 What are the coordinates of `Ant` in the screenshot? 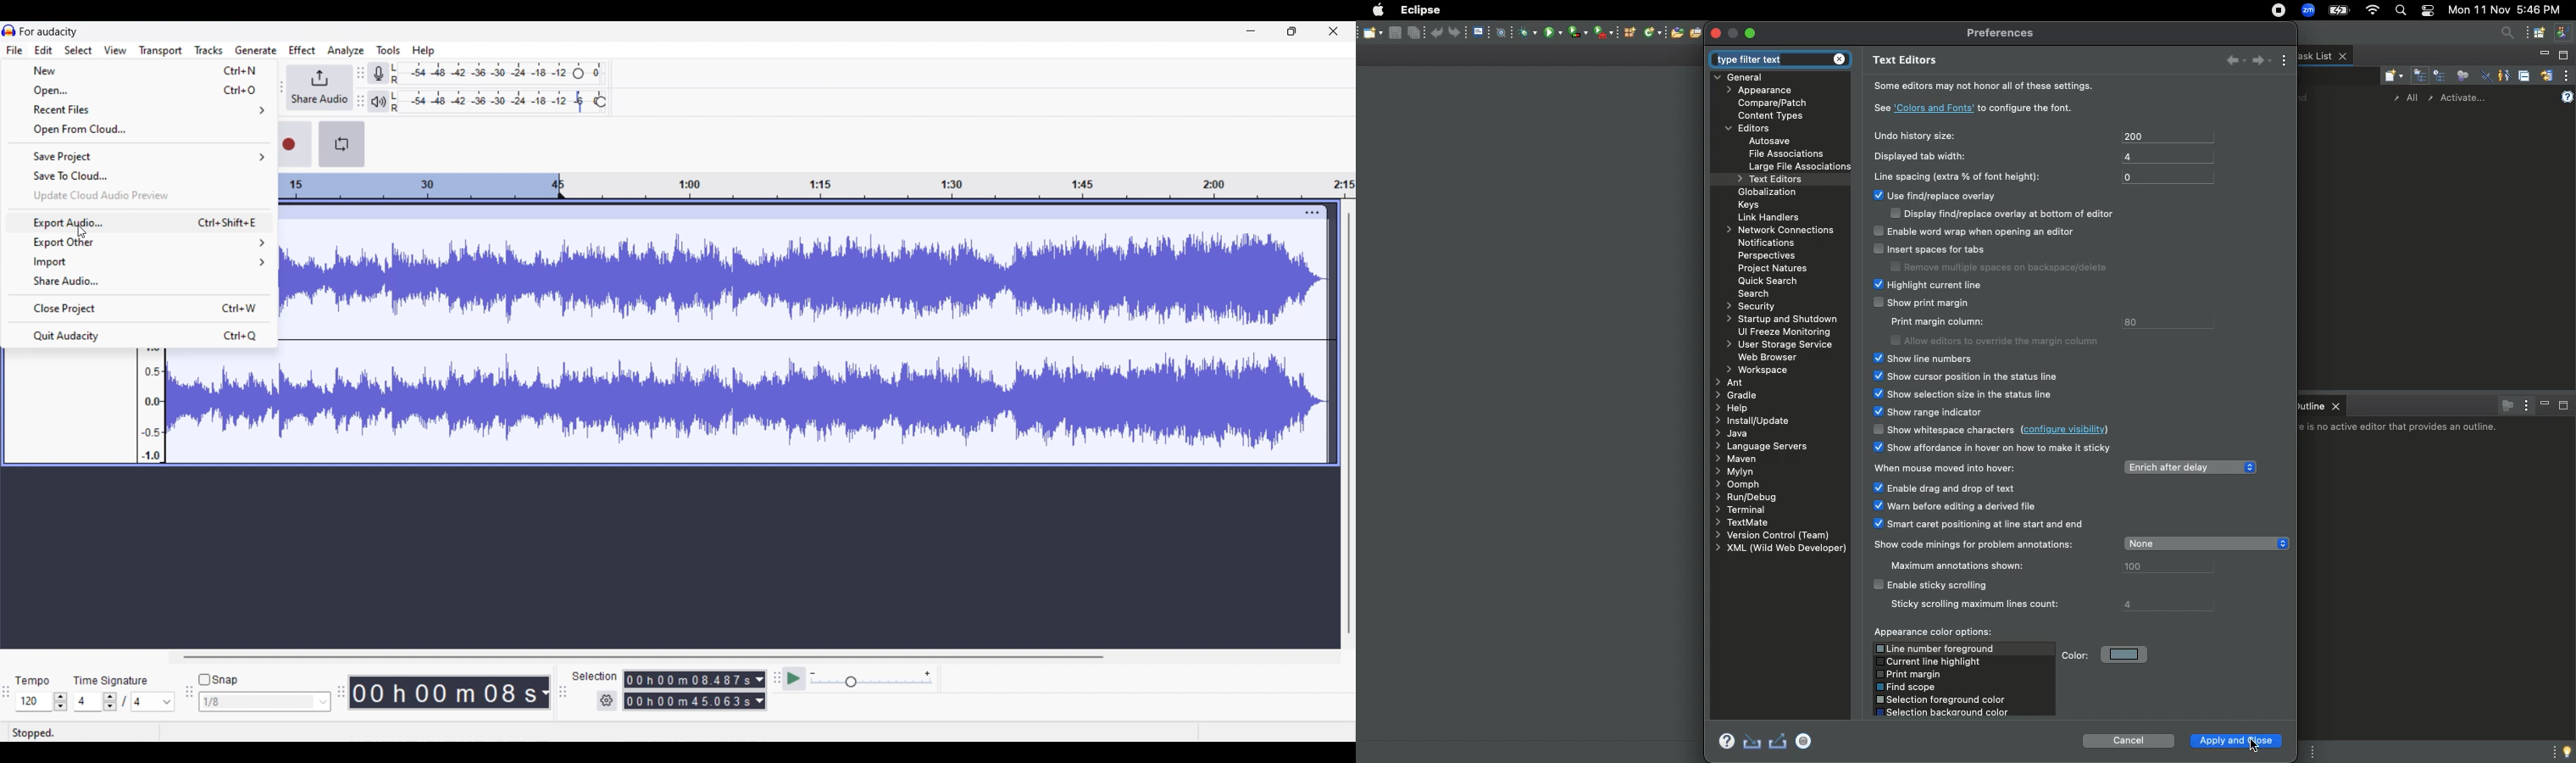 It's located at (1731, 382).